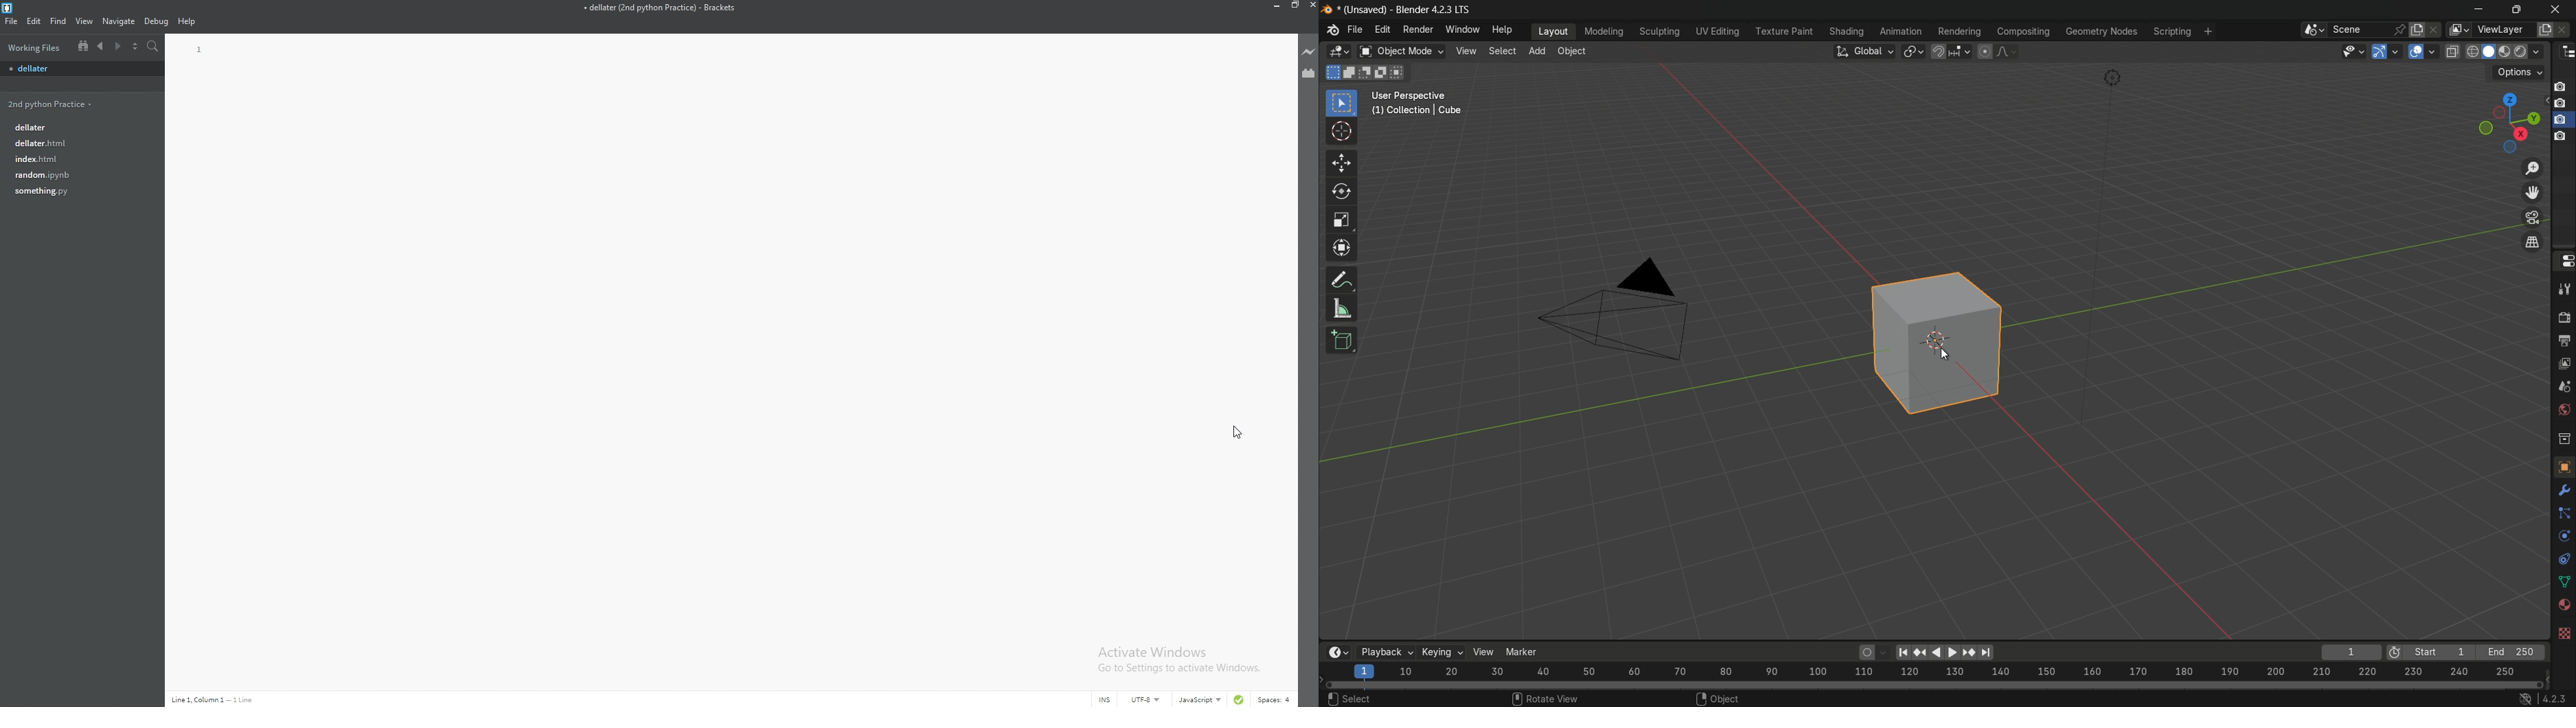 This screenshot has width=2576, height=728. What do you see at coordinates (2008, 51) in the screenshot?
I see `propotional editing fall off` at bounding box center [2008, 51].